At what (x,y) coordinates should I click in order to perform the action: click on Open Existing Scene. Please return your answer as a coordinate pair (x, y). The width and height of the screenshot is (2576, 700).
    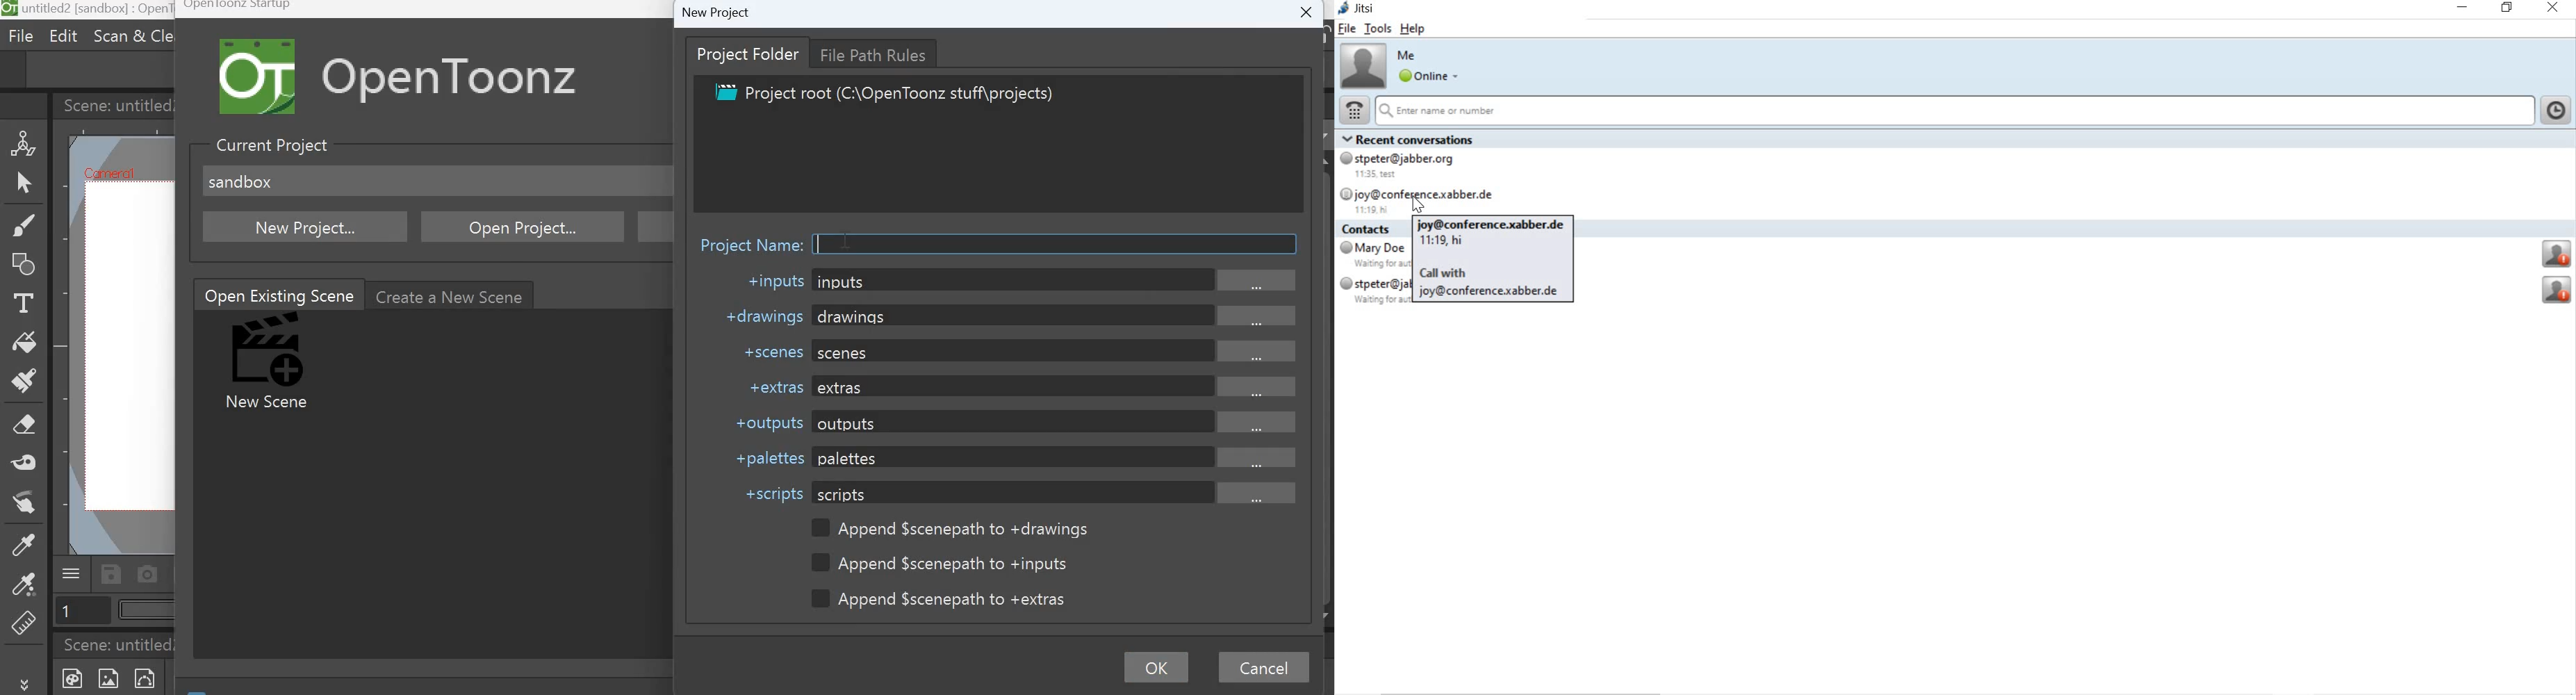
    Looking at the image, I should click on (278, 293).